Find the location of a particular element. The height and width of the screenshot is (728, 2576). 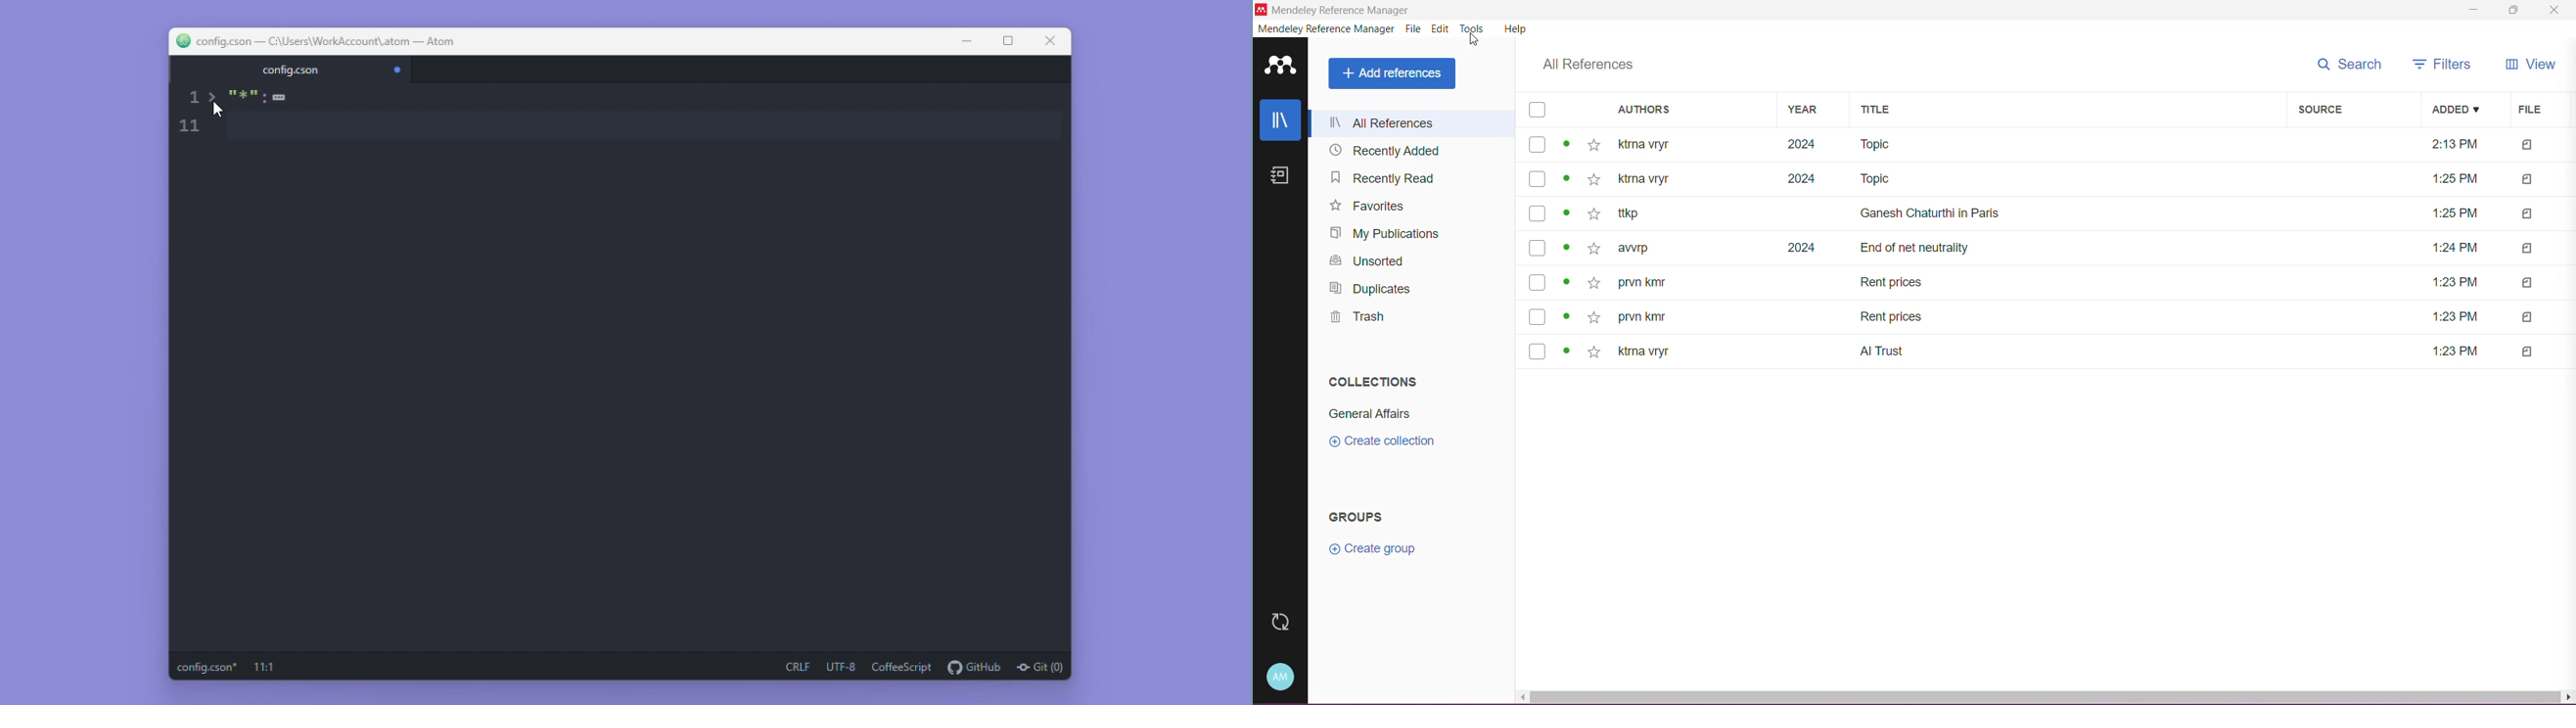

config.cson is located at coordinates (207, 668).